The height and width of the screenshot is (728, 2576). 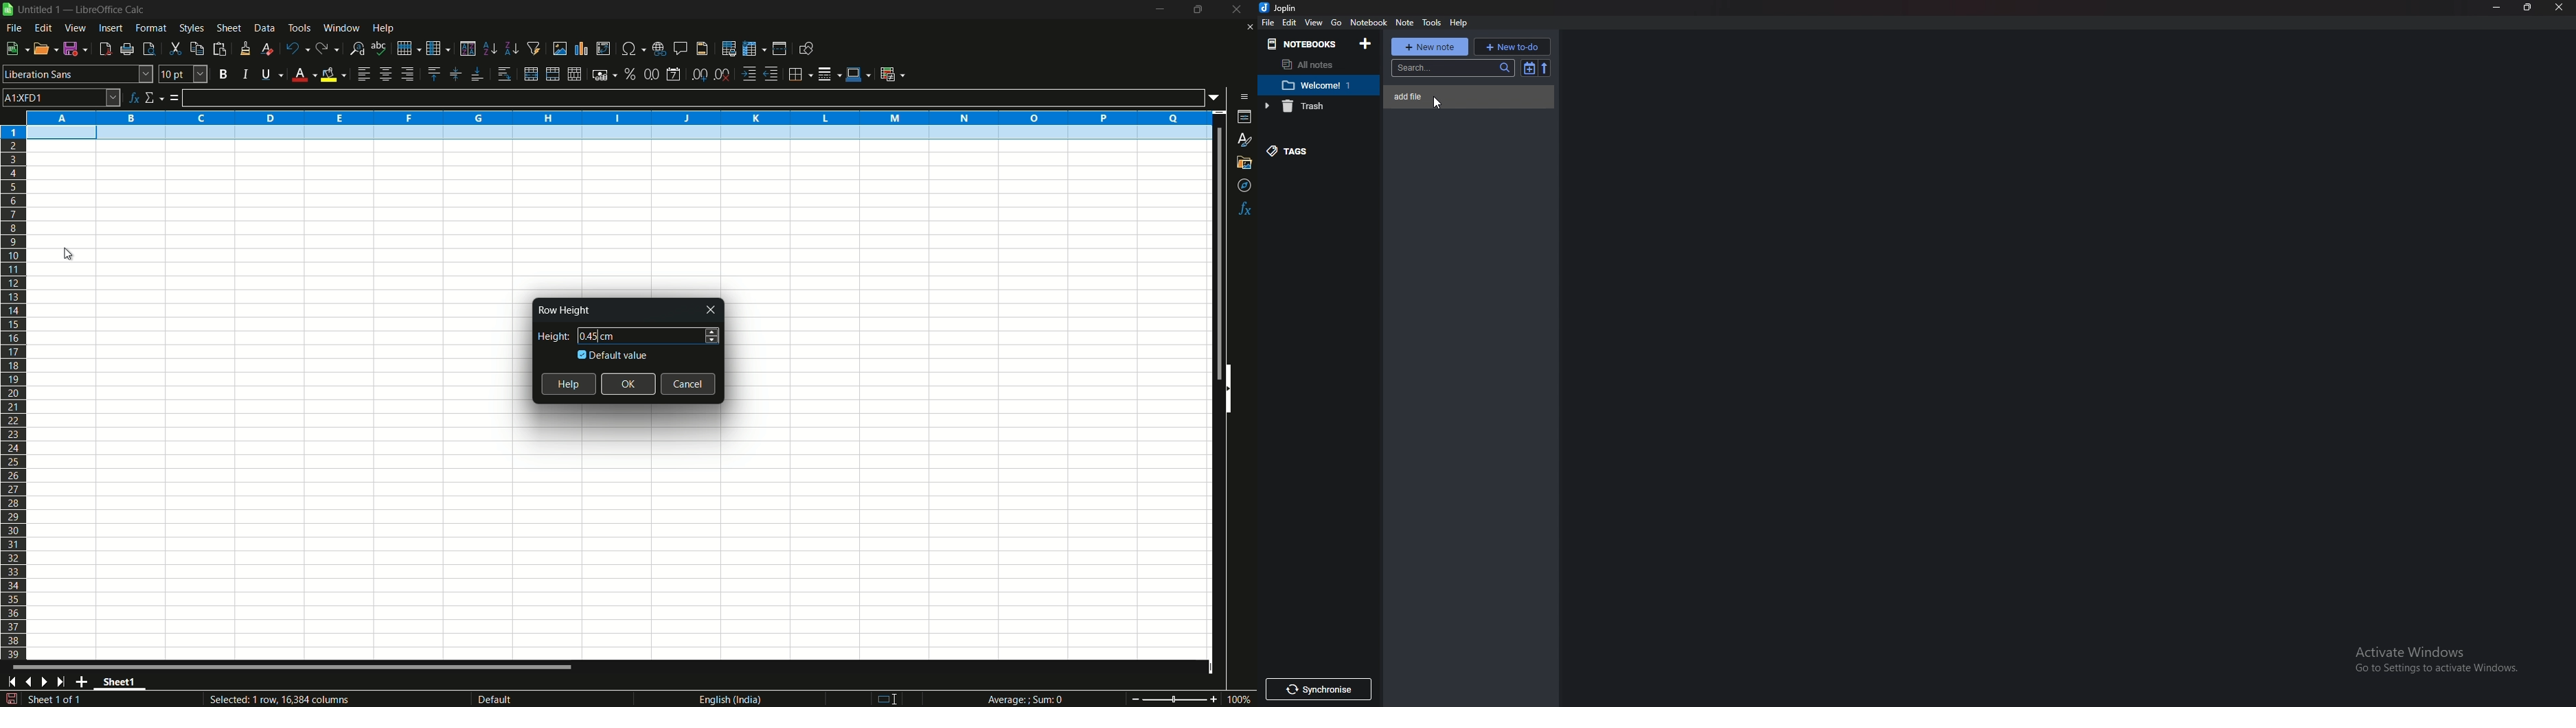 What do you see at coordinates (563, 310) in the screenshot?
I see `Row Height` at bounding box center [563, 310].